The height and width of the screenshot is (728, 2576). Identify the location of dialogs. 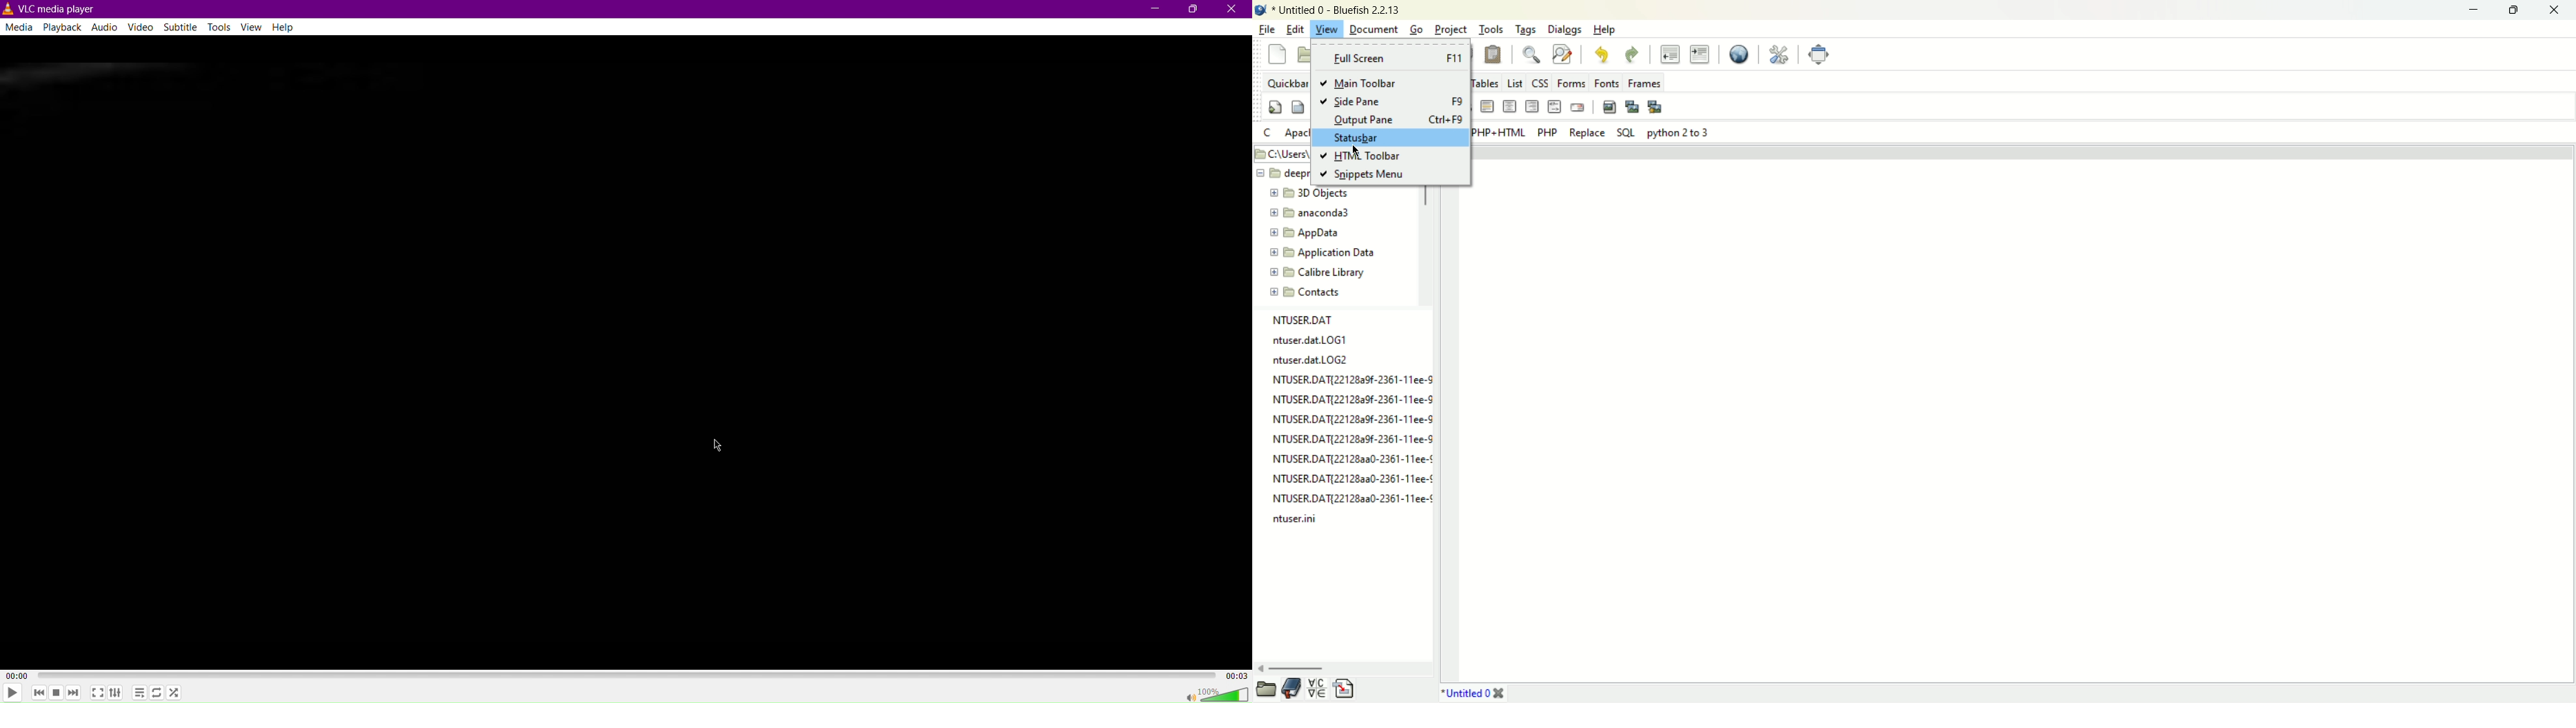
(1564, 29).